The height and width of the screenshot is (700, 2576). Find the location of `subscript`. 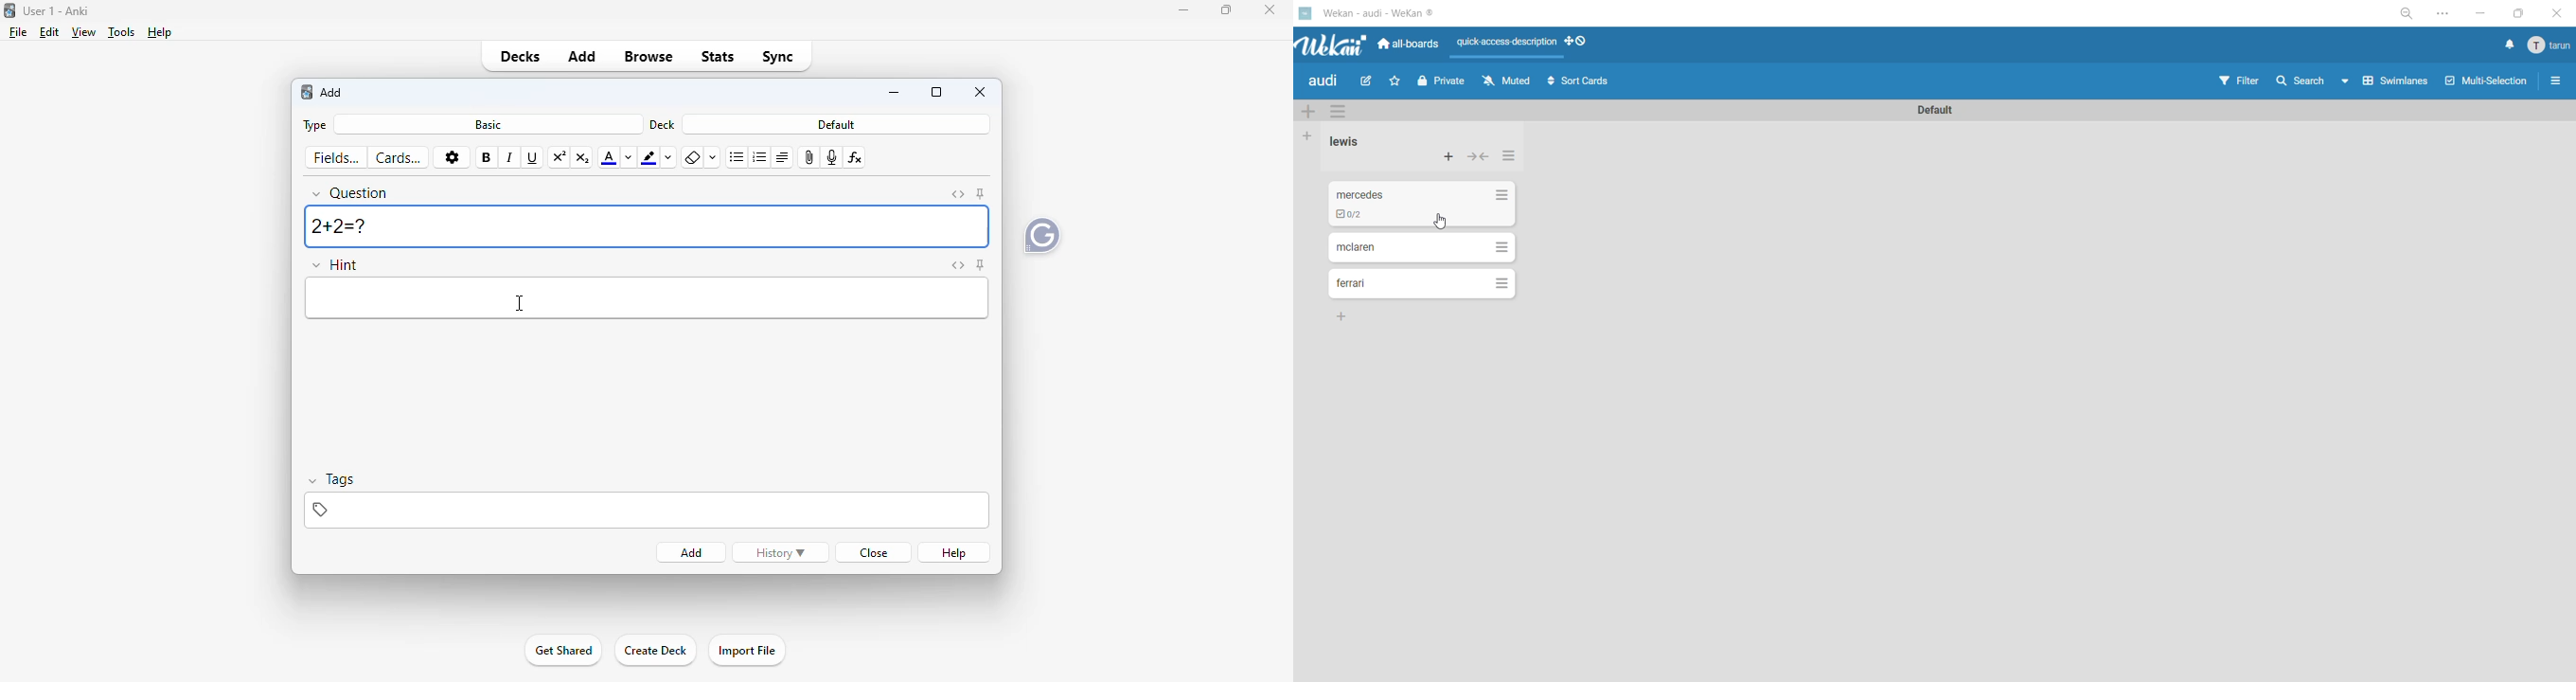

subscript is located at coordinates (583, 159).